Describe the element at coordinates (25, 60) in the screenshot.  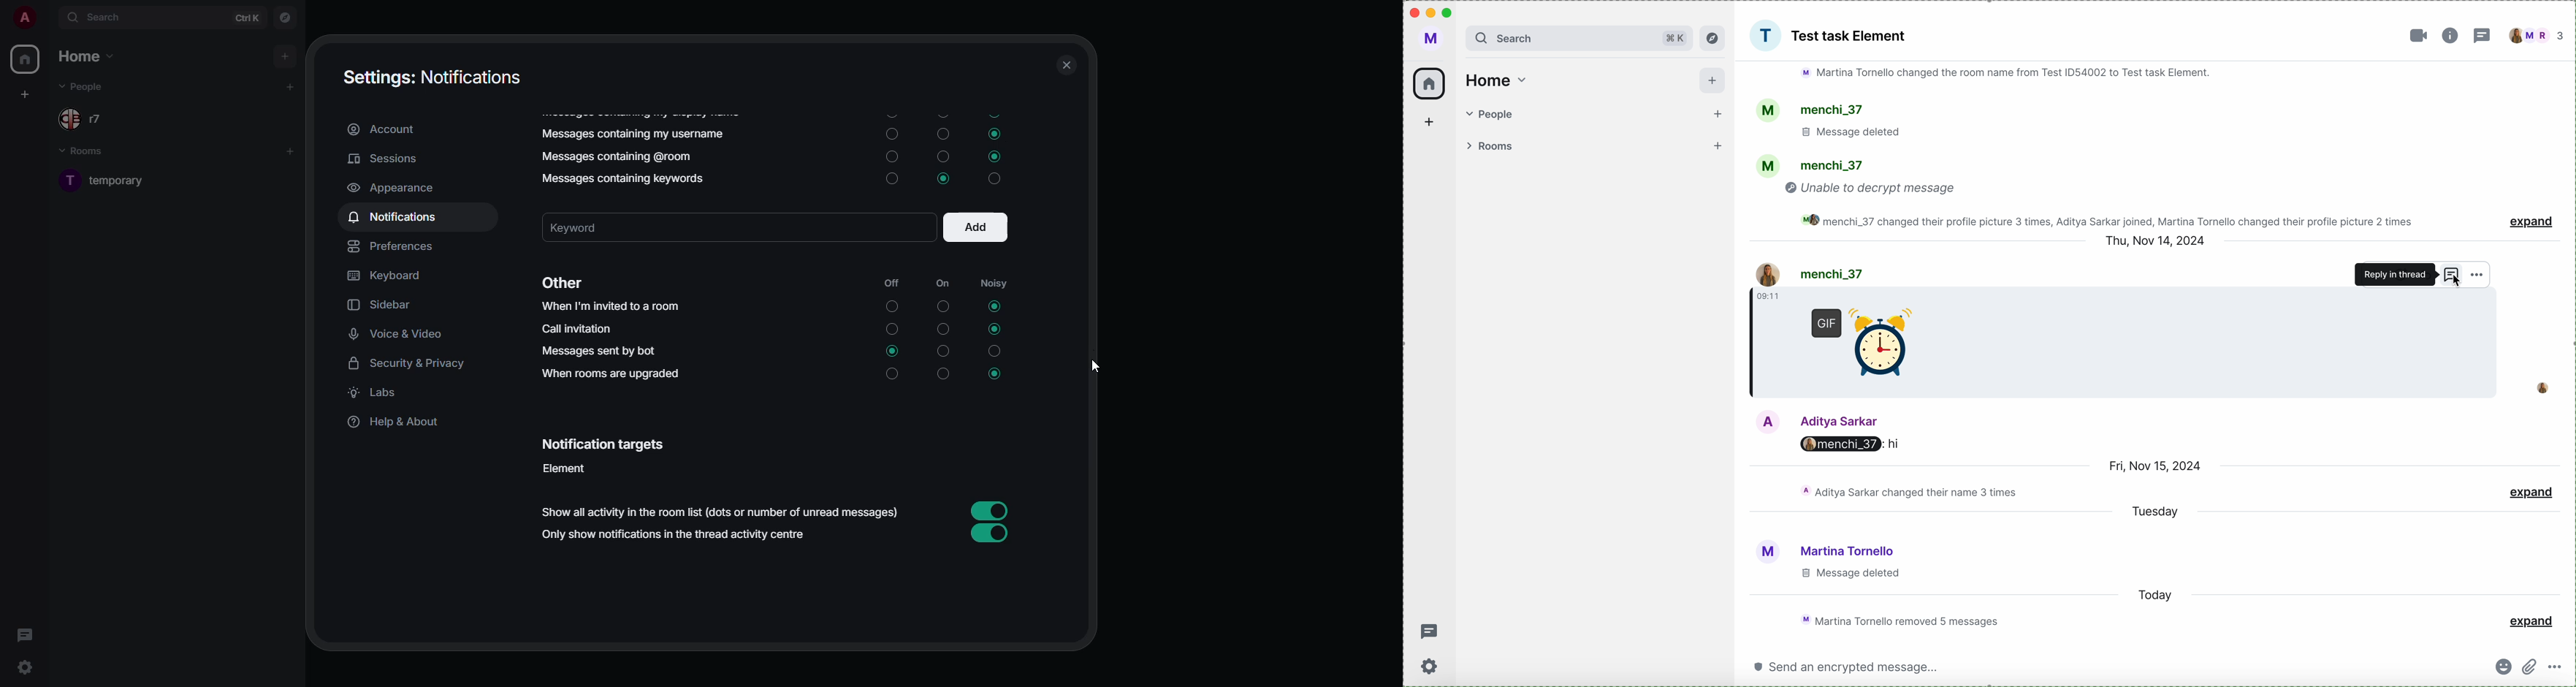
I see `home` at that location.